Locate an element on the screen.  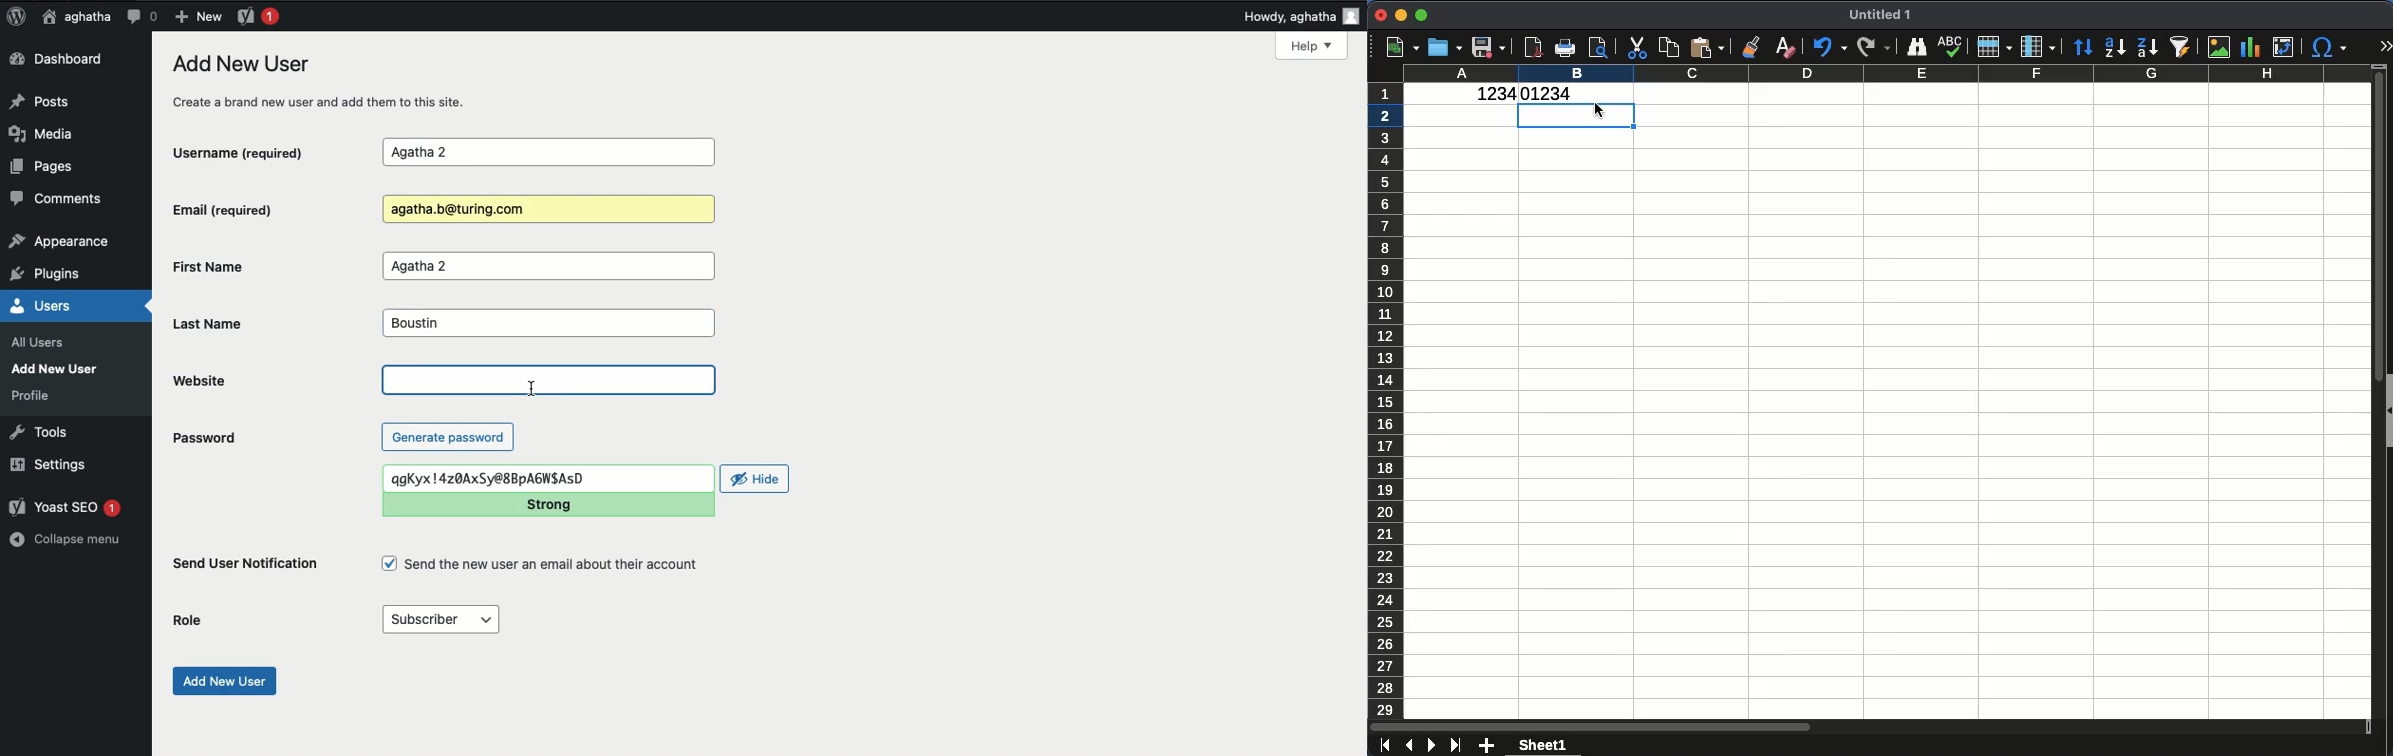
Agatha.b@turing.com is located at coordinates (545, 210).